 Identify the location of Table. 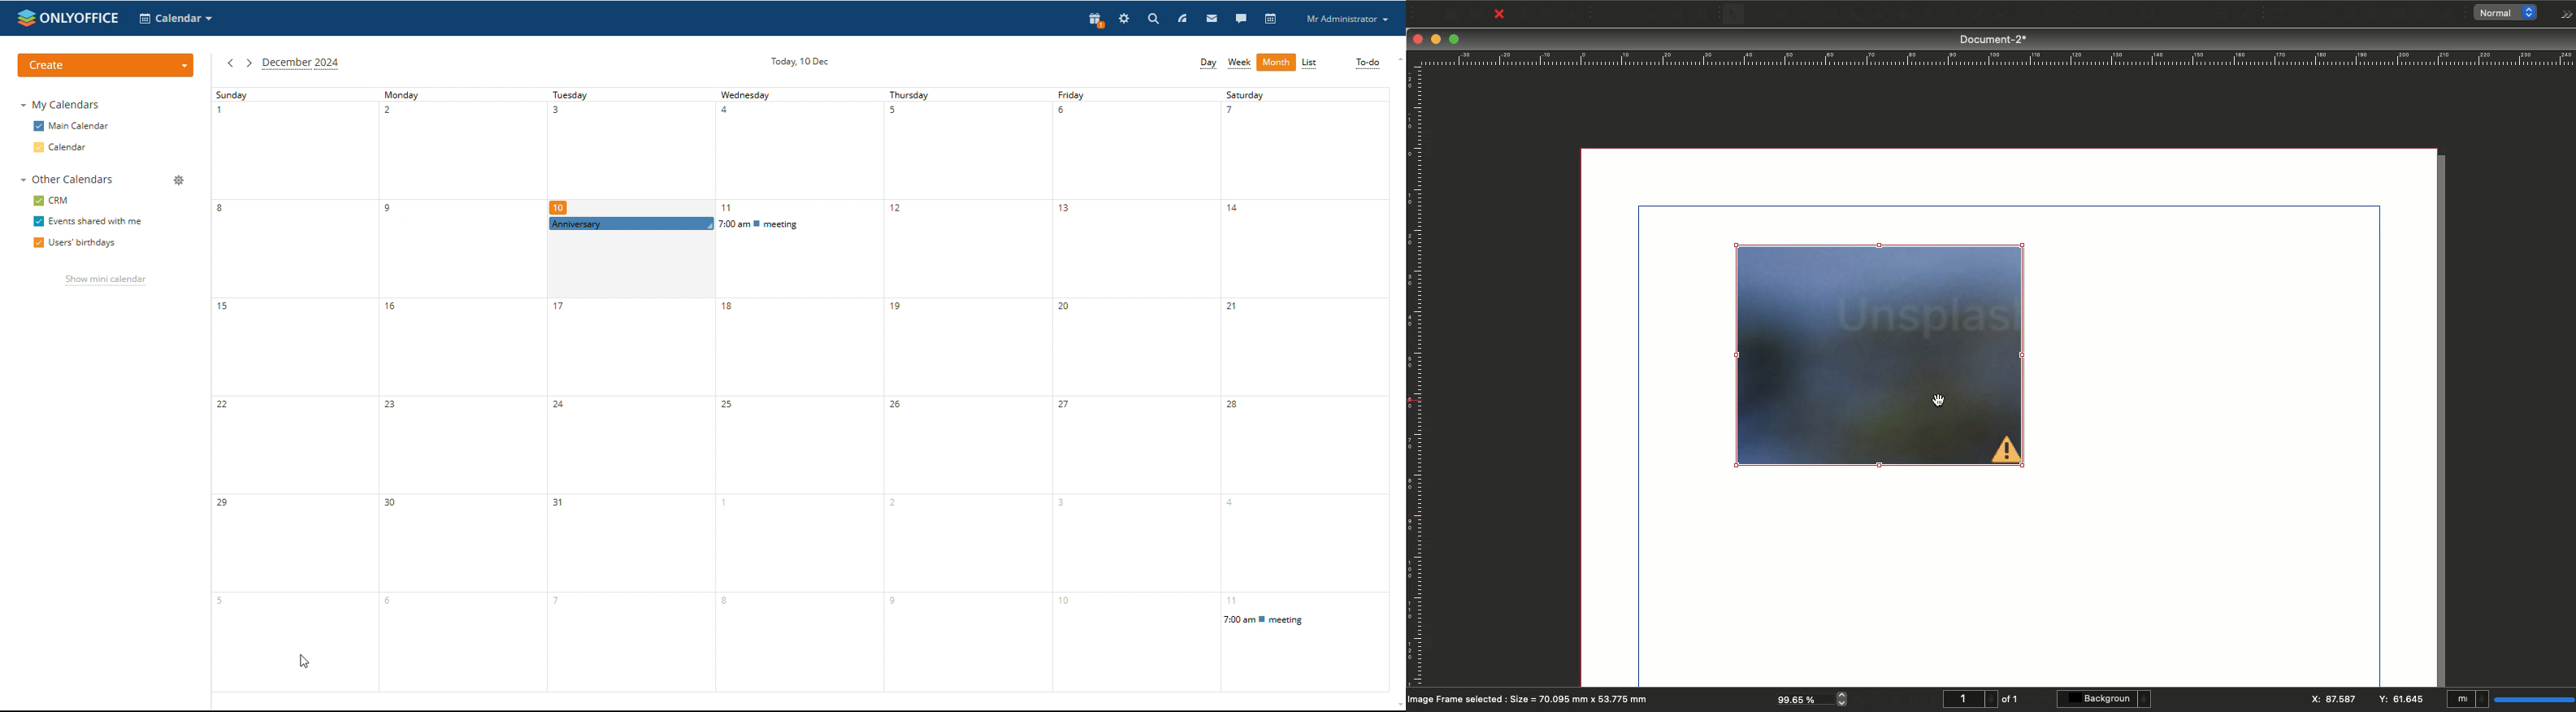
(1830, 15).